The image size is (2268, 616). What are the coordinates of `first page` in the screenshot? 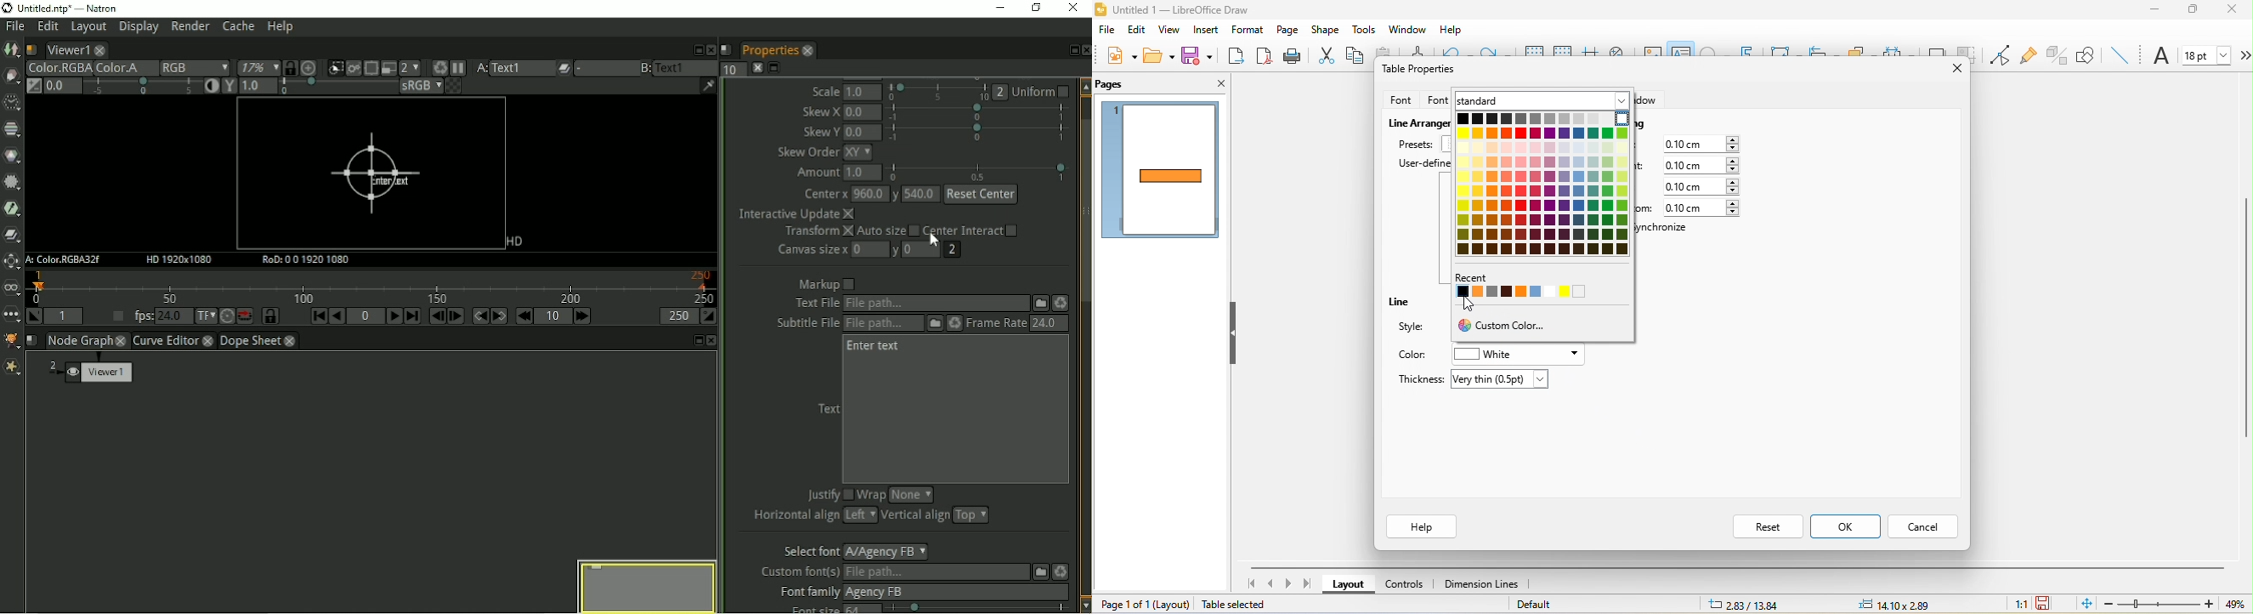 It's located at (1251, 584).